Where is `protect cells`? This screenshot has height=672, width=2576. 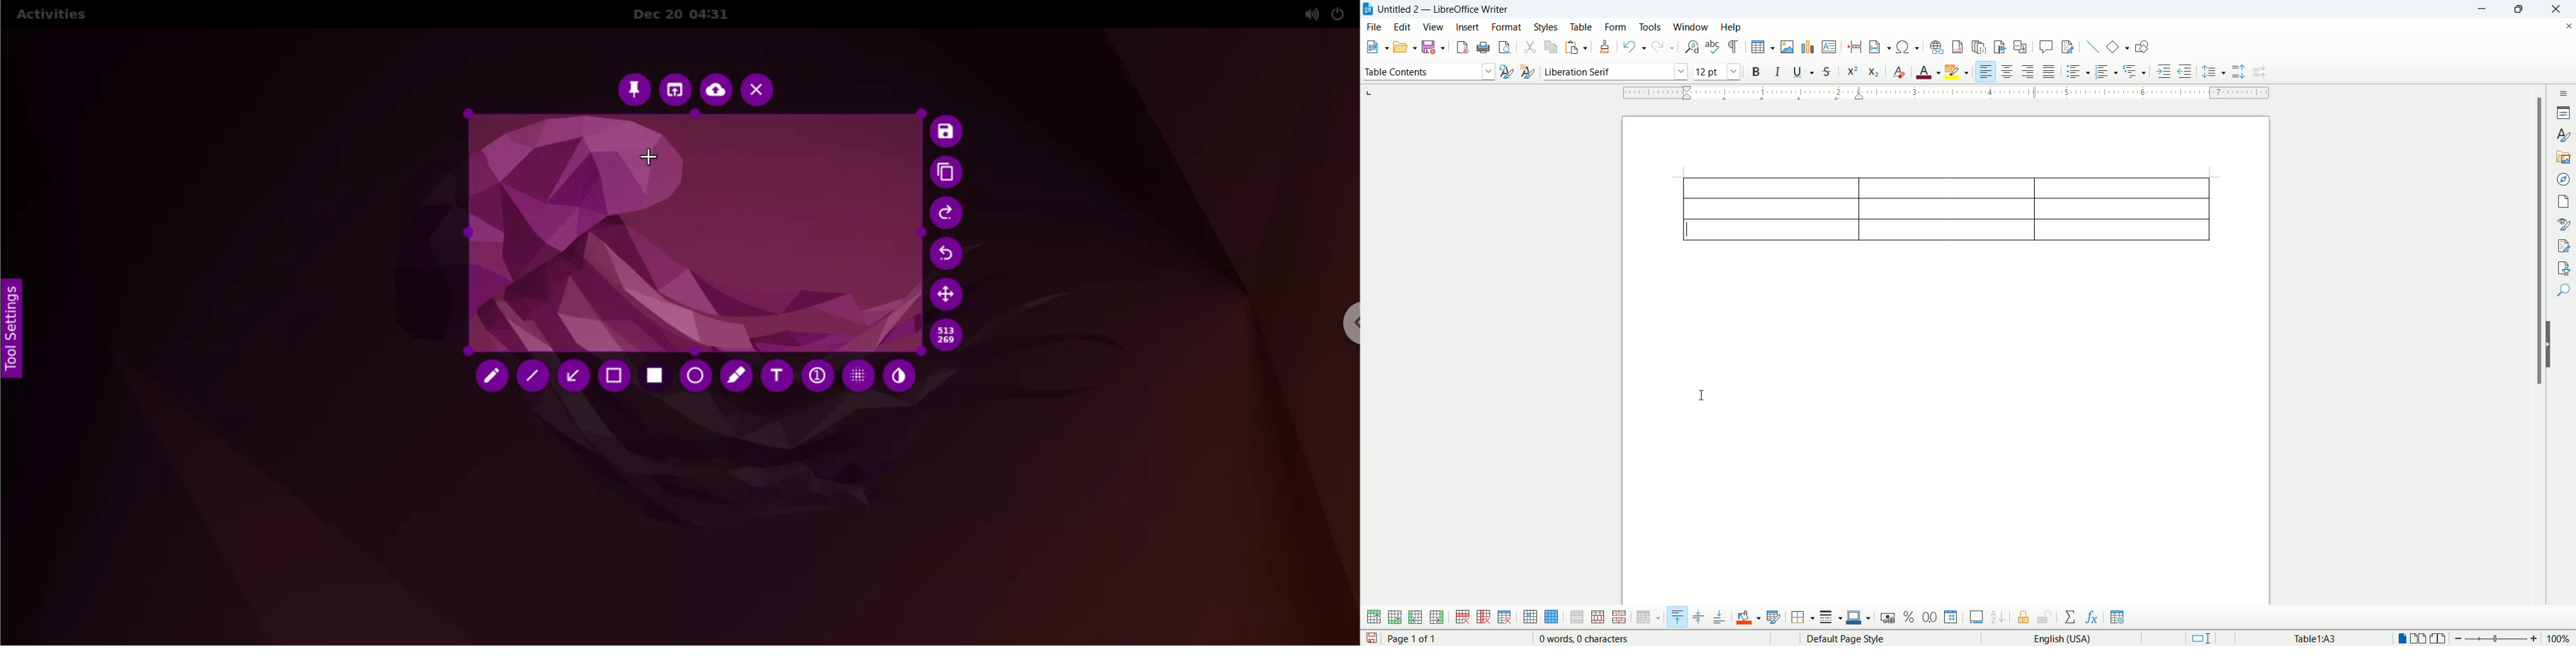
protect cells is located at coordinates (2022, 618).